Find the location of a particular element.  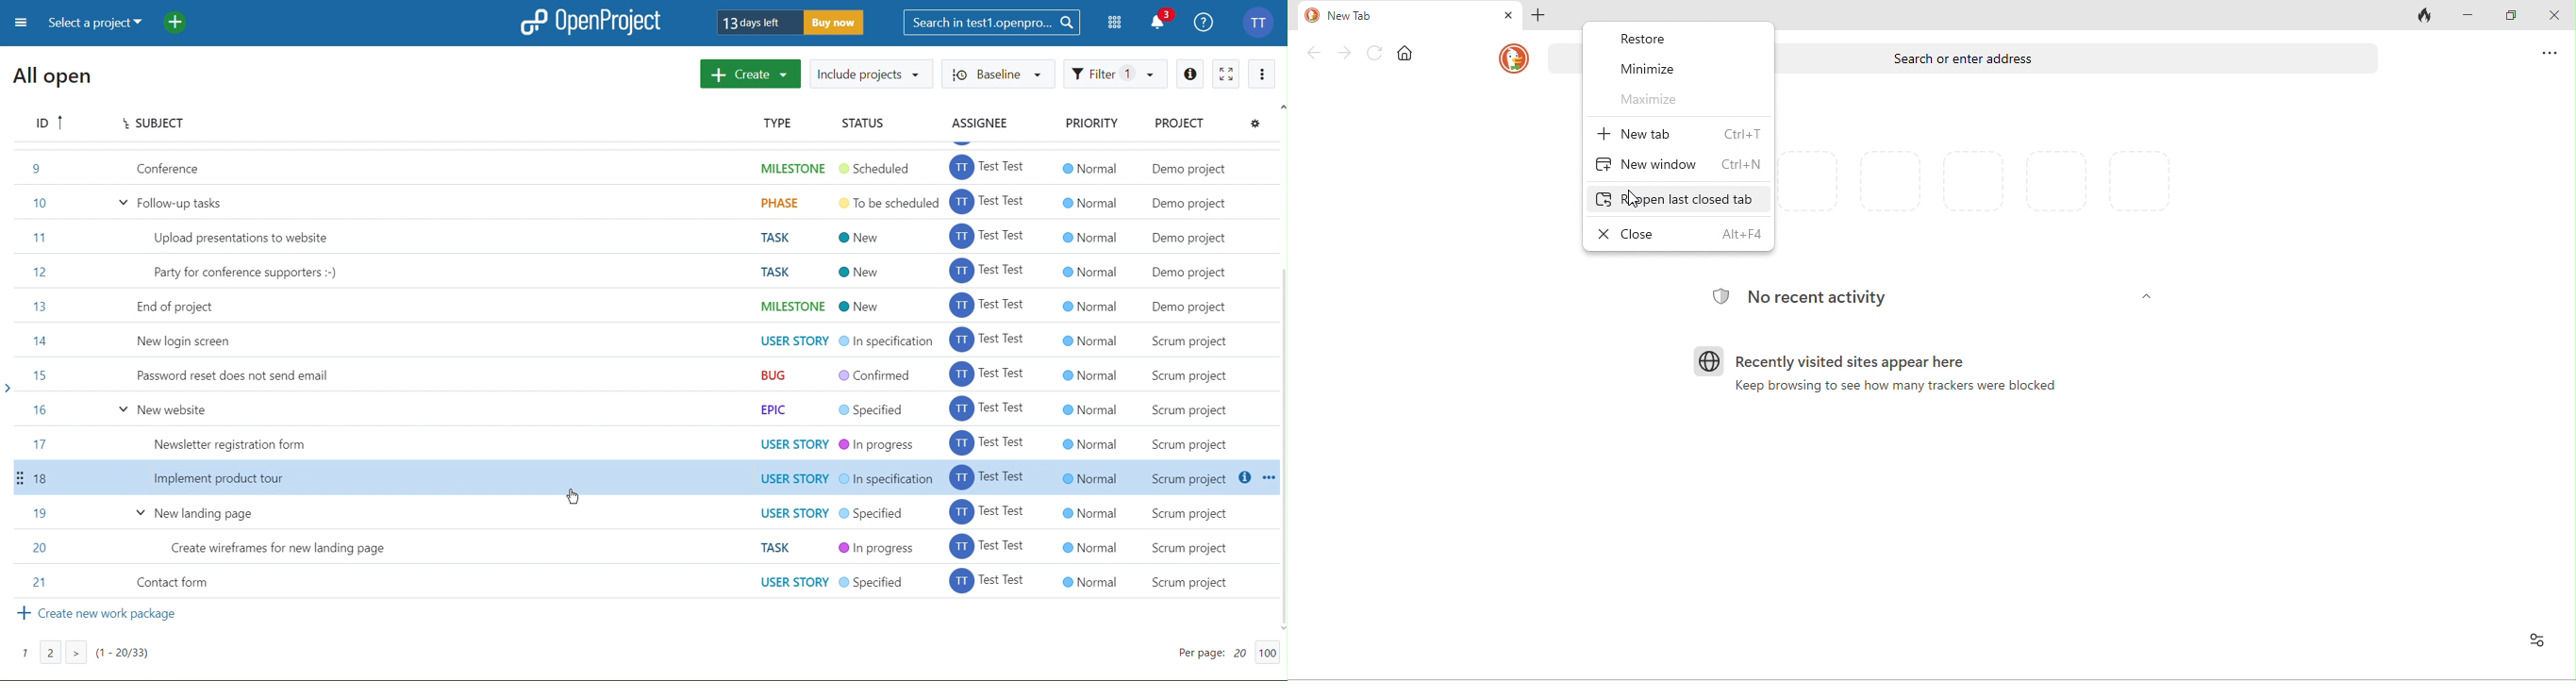

tracking logo is located at coordinates (1720, 296).